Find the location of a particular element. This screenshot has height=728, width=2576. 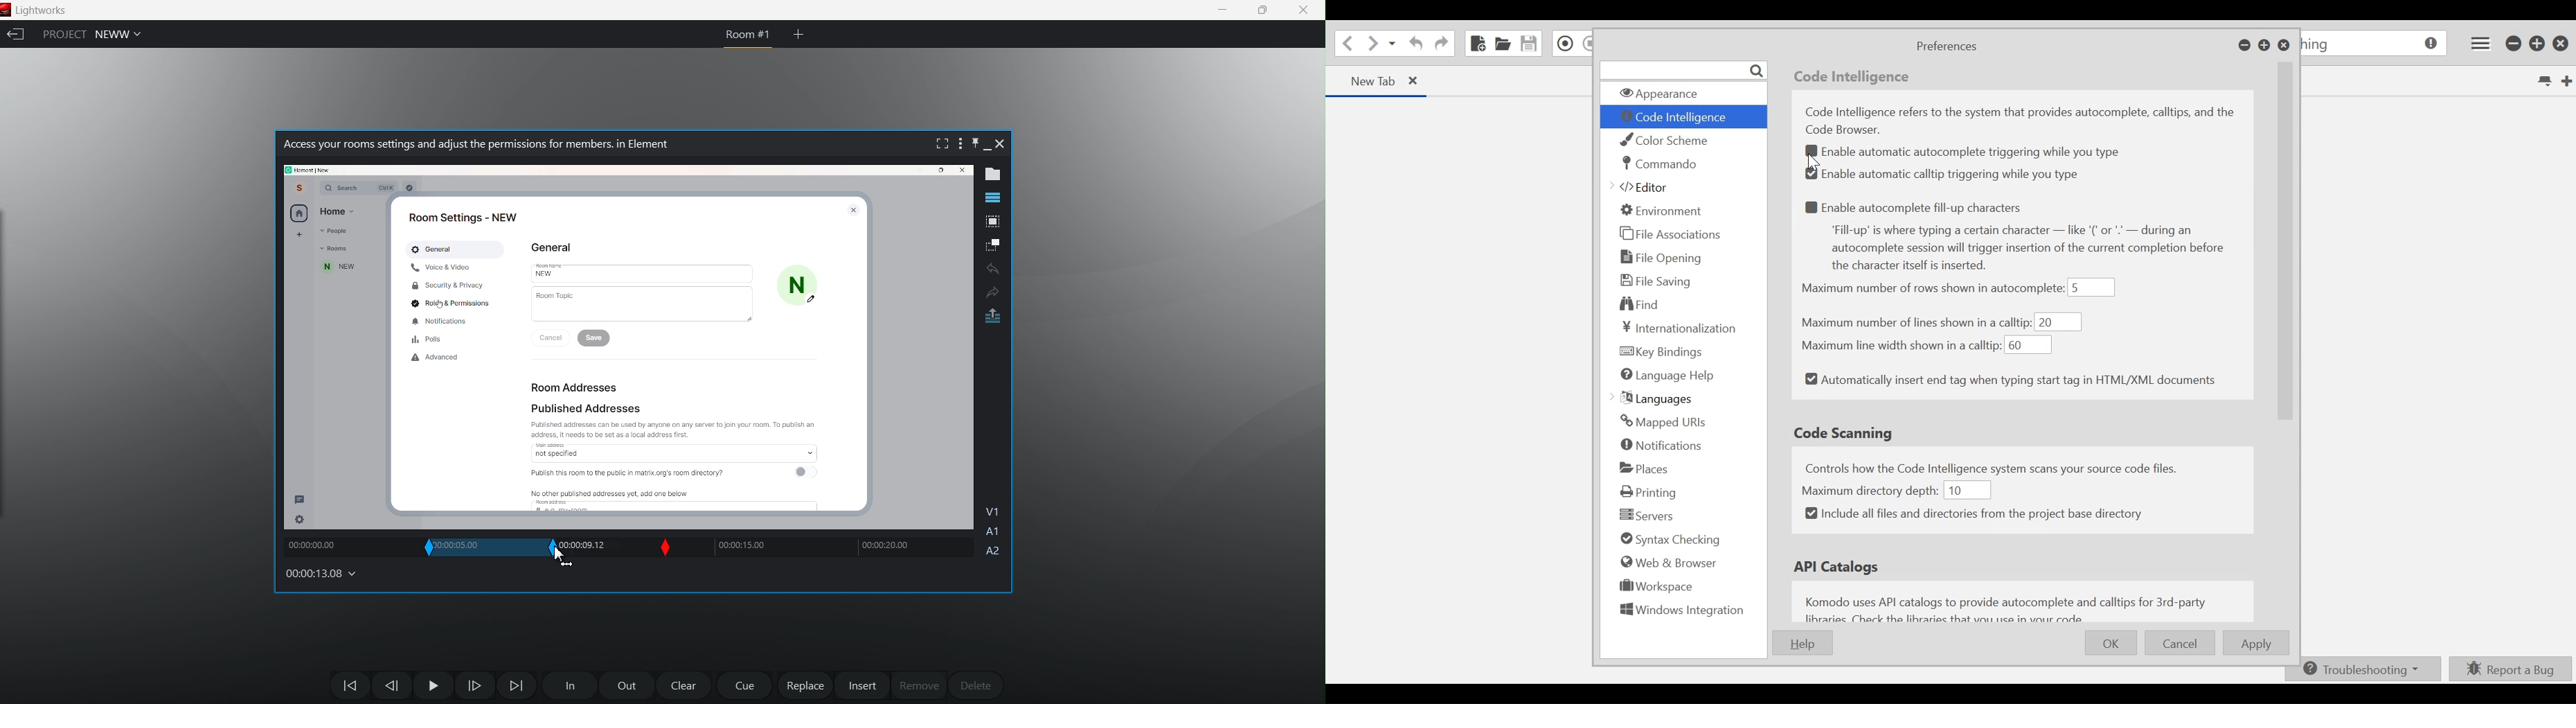

minimize is located at coordinates (990, 144).